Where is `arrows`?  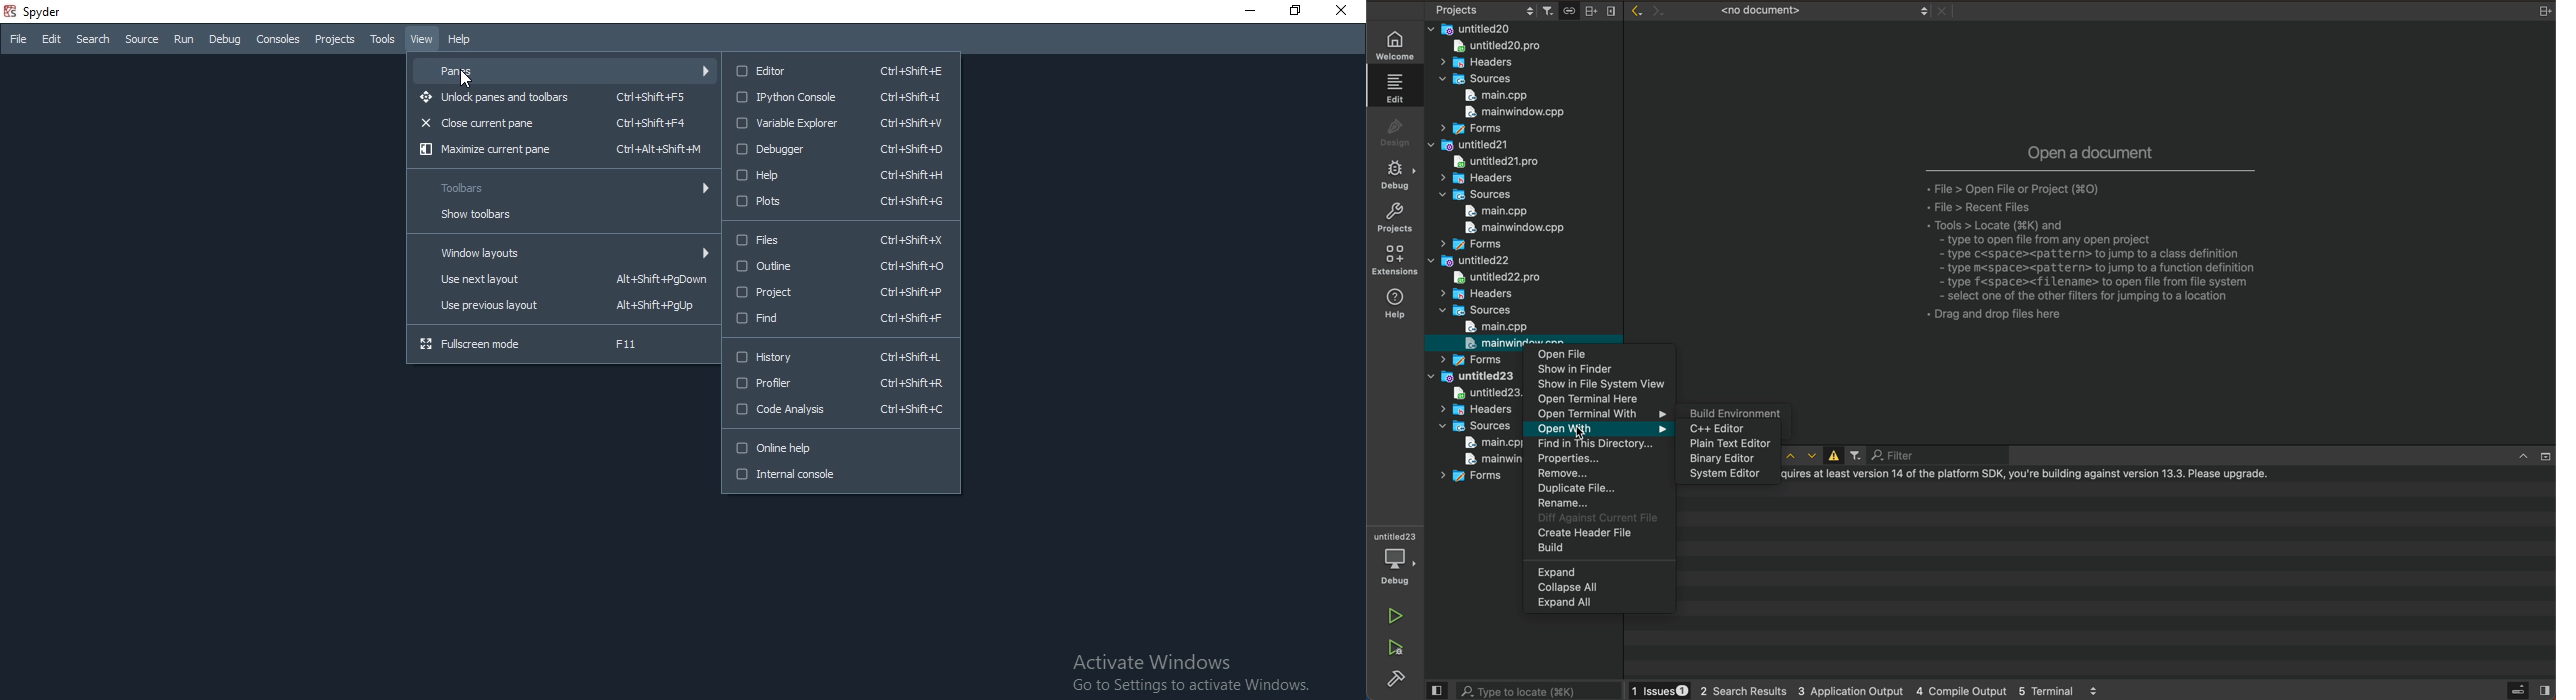
arrows is located at coordinates (1800, 456).